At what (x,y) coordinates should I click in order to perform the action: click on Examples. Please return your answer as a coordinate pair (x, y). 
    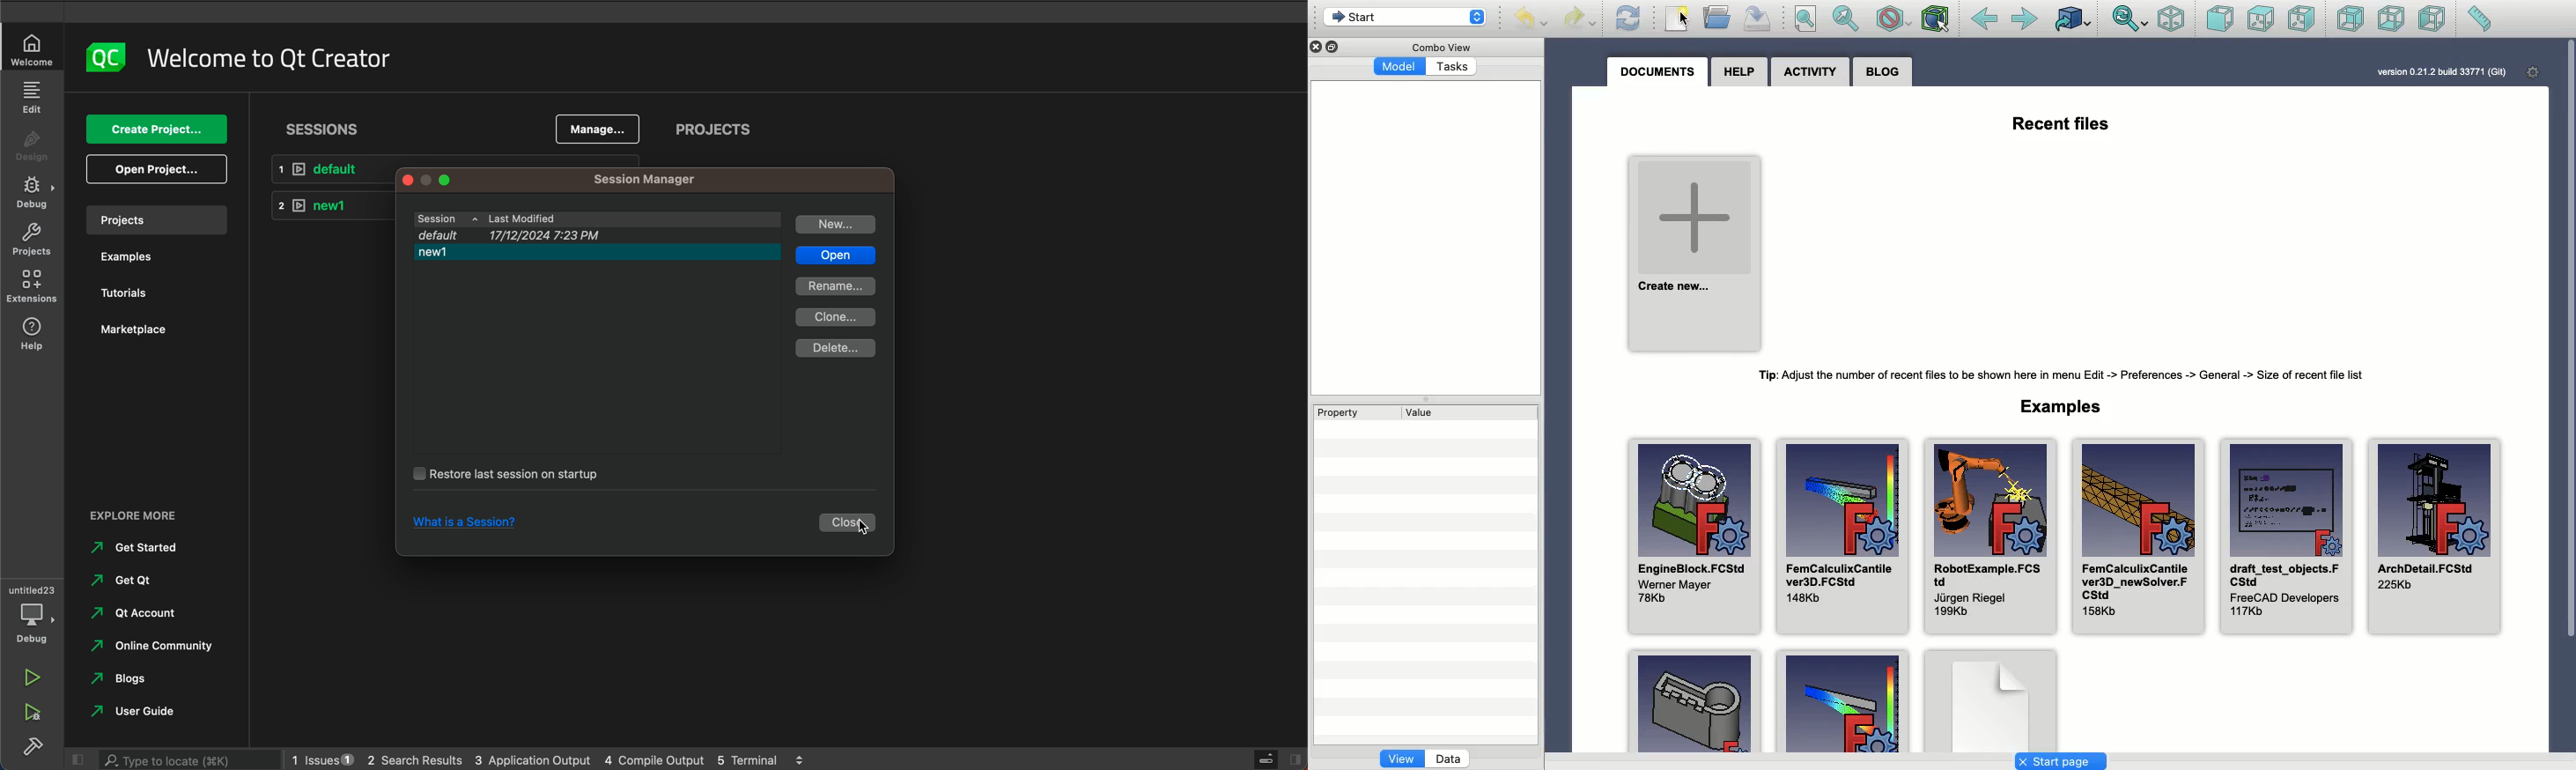
    Looking at the image, I should click on (1989, 700).